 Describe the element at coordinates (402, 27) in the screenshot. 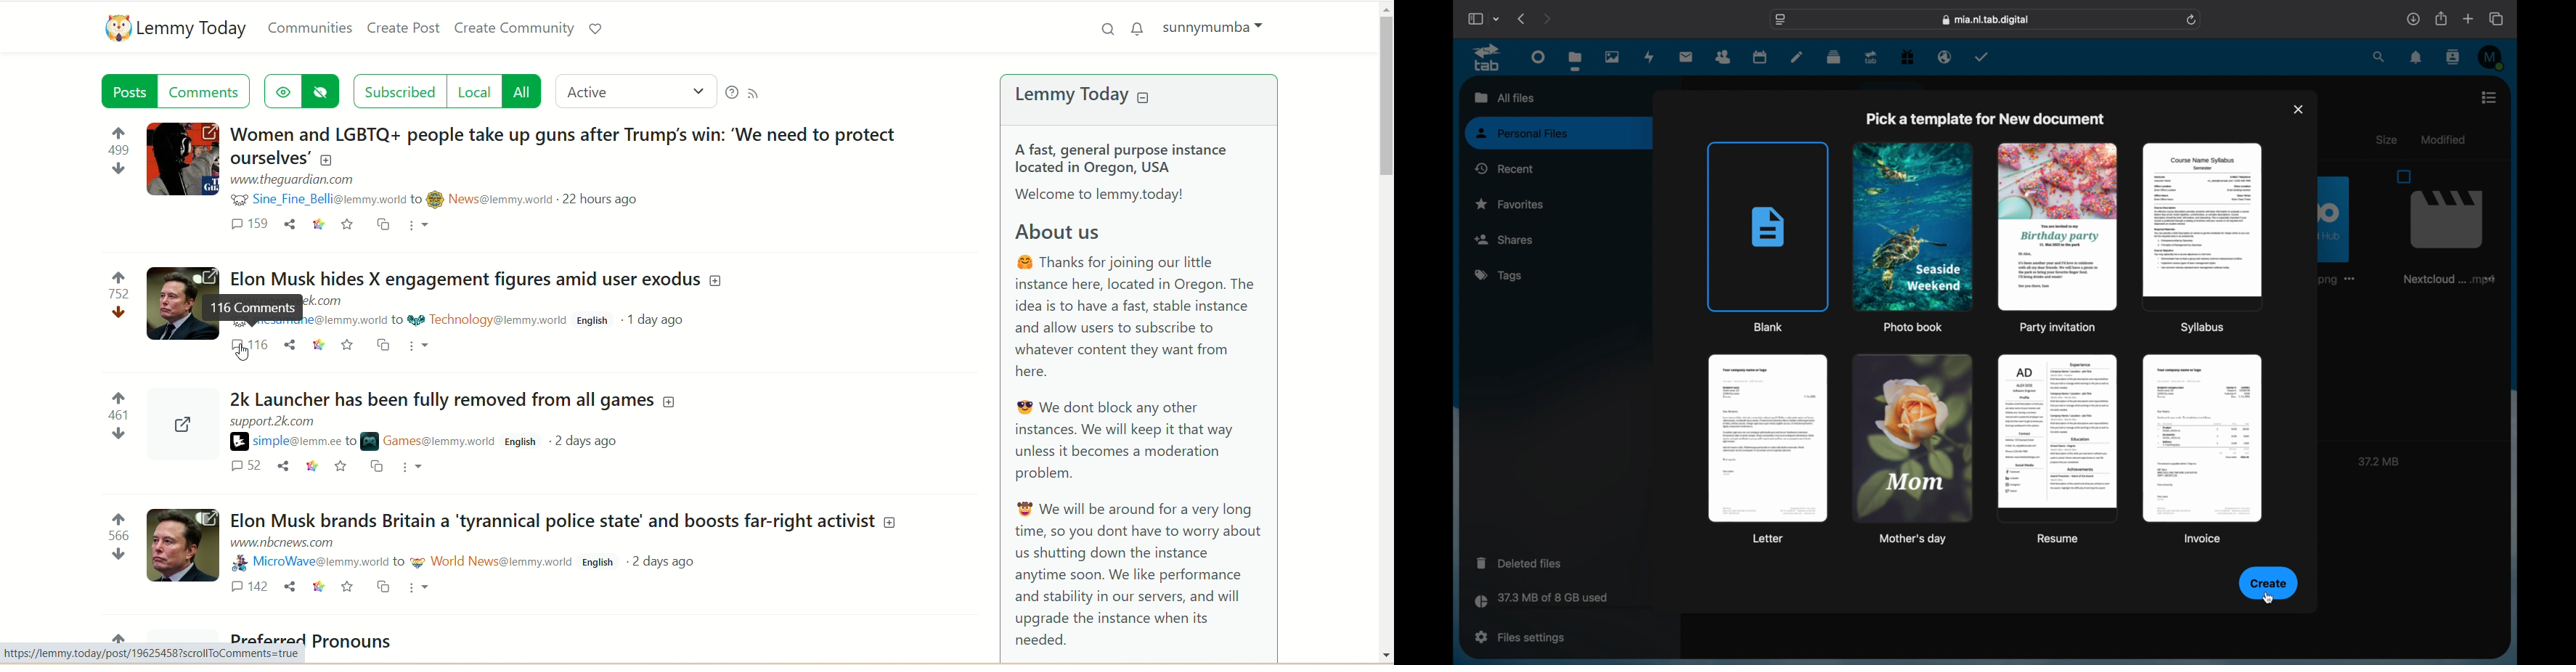

I see `create post` at that location.